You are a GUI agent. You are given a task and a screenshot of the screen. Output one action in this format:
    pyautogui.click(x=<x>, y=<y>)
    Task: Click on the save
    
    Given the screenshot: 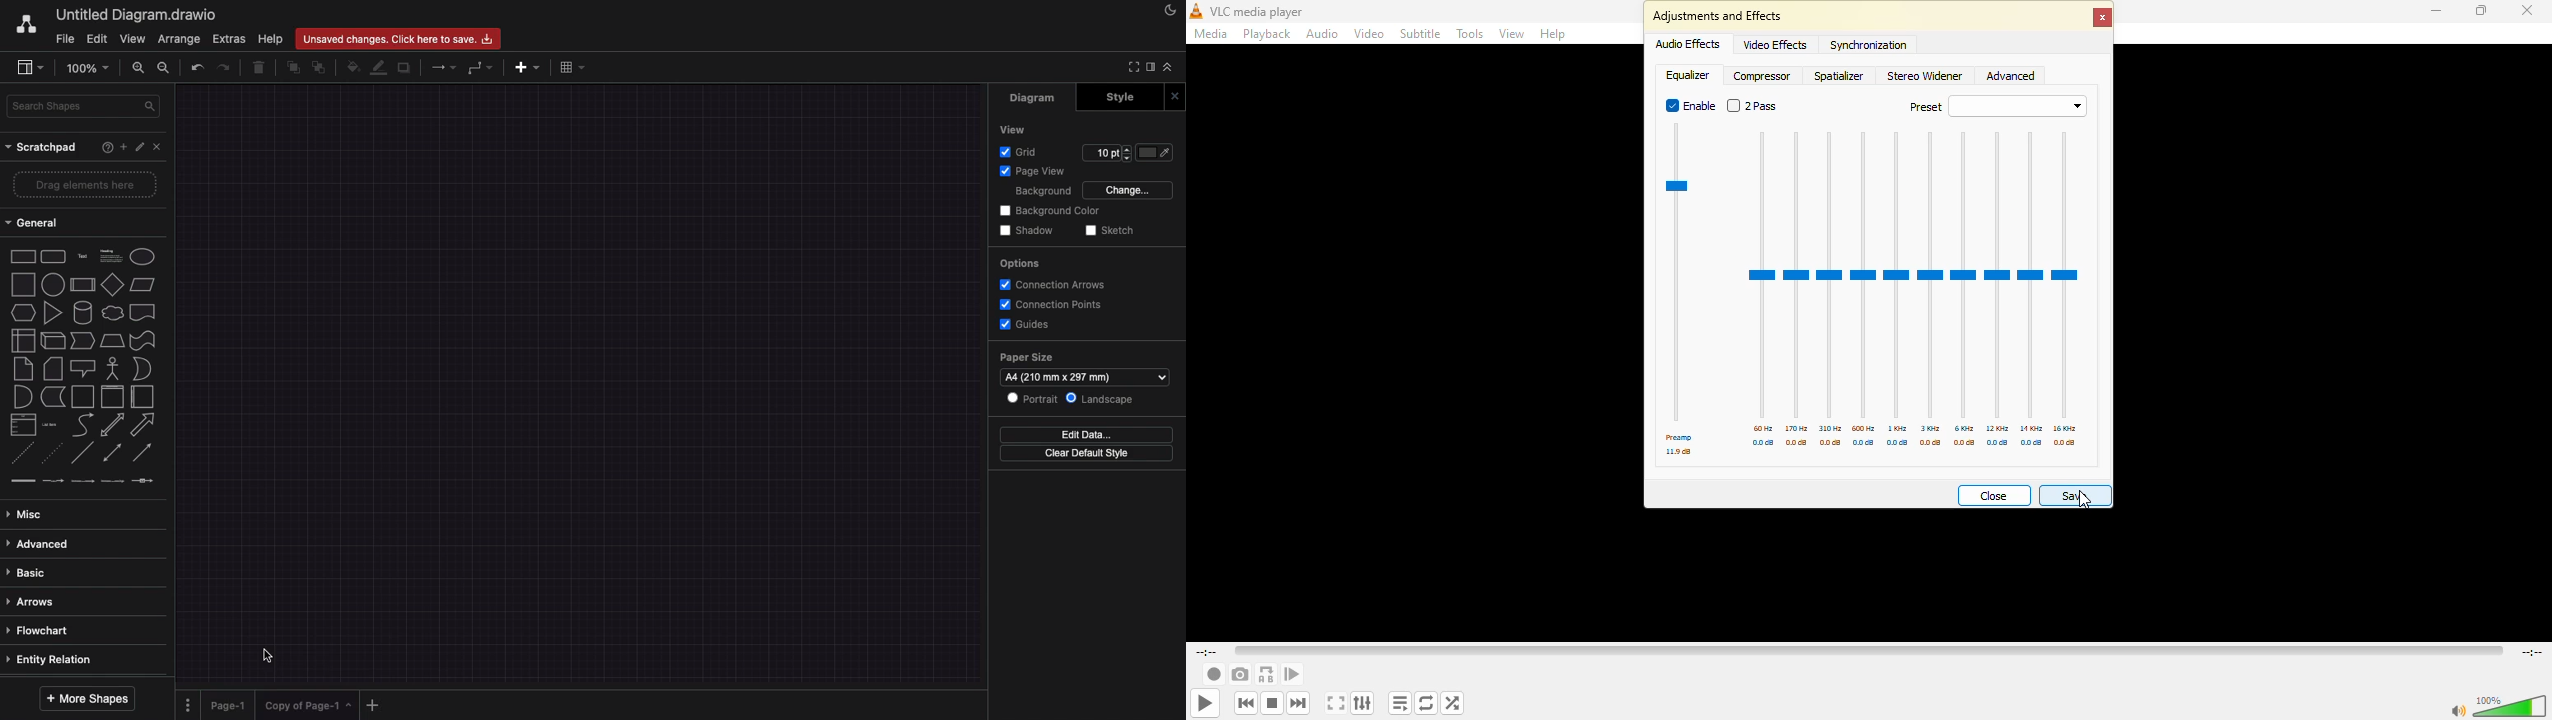 What is the action you would take?
    pyautogui.click(x=2094, y=499)
    